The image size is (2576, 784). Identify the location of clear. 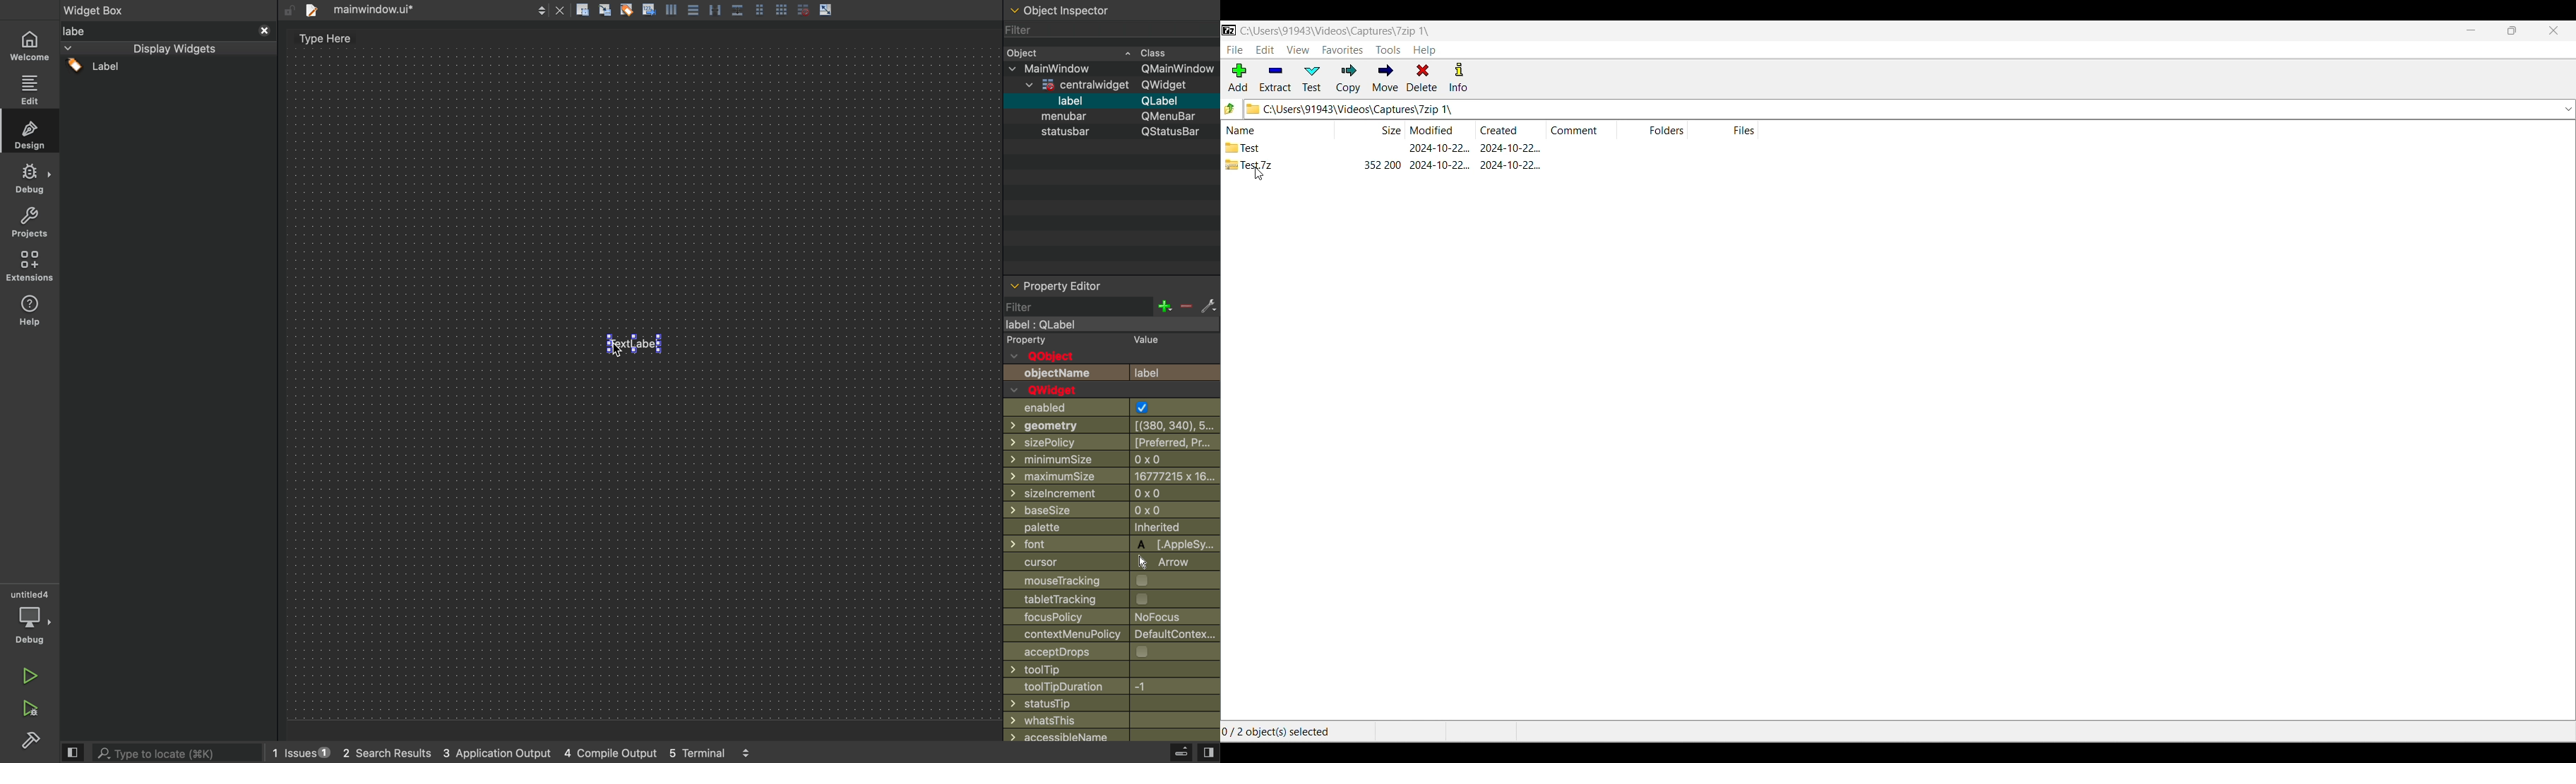
(627, 10).